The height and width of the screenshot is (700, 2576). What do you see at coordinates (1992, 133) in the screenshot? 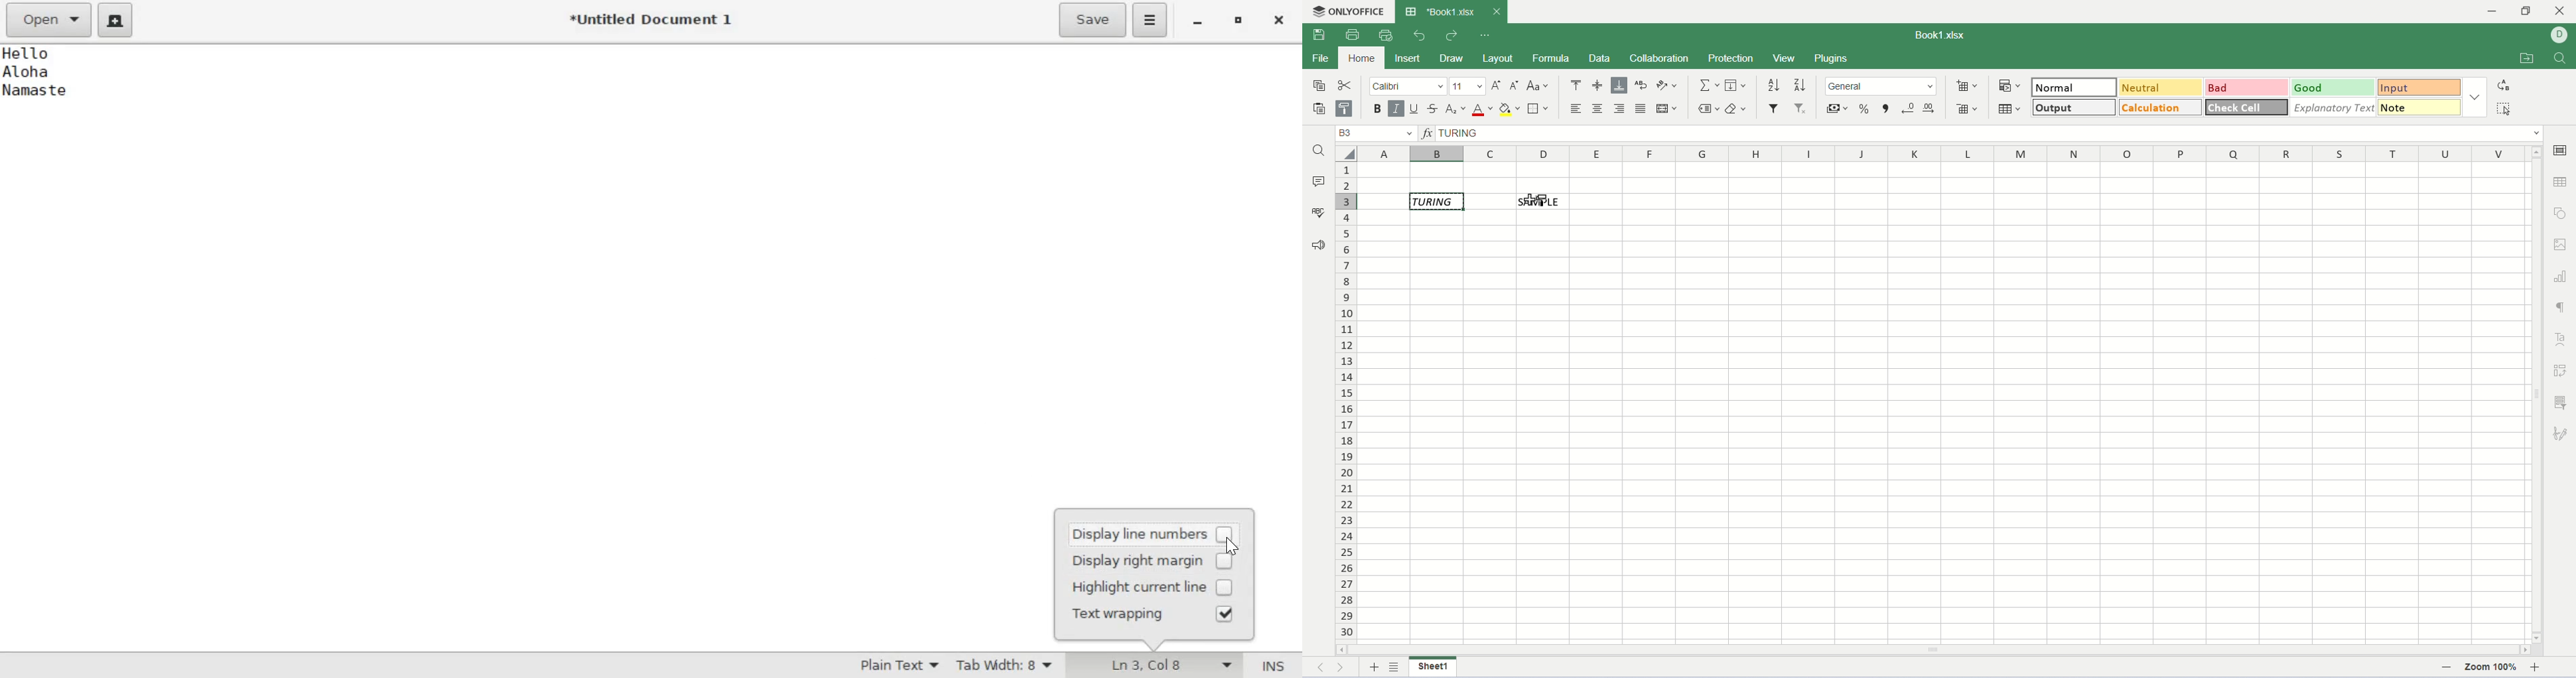
I see `input line` at bounding box center [1992, 133].